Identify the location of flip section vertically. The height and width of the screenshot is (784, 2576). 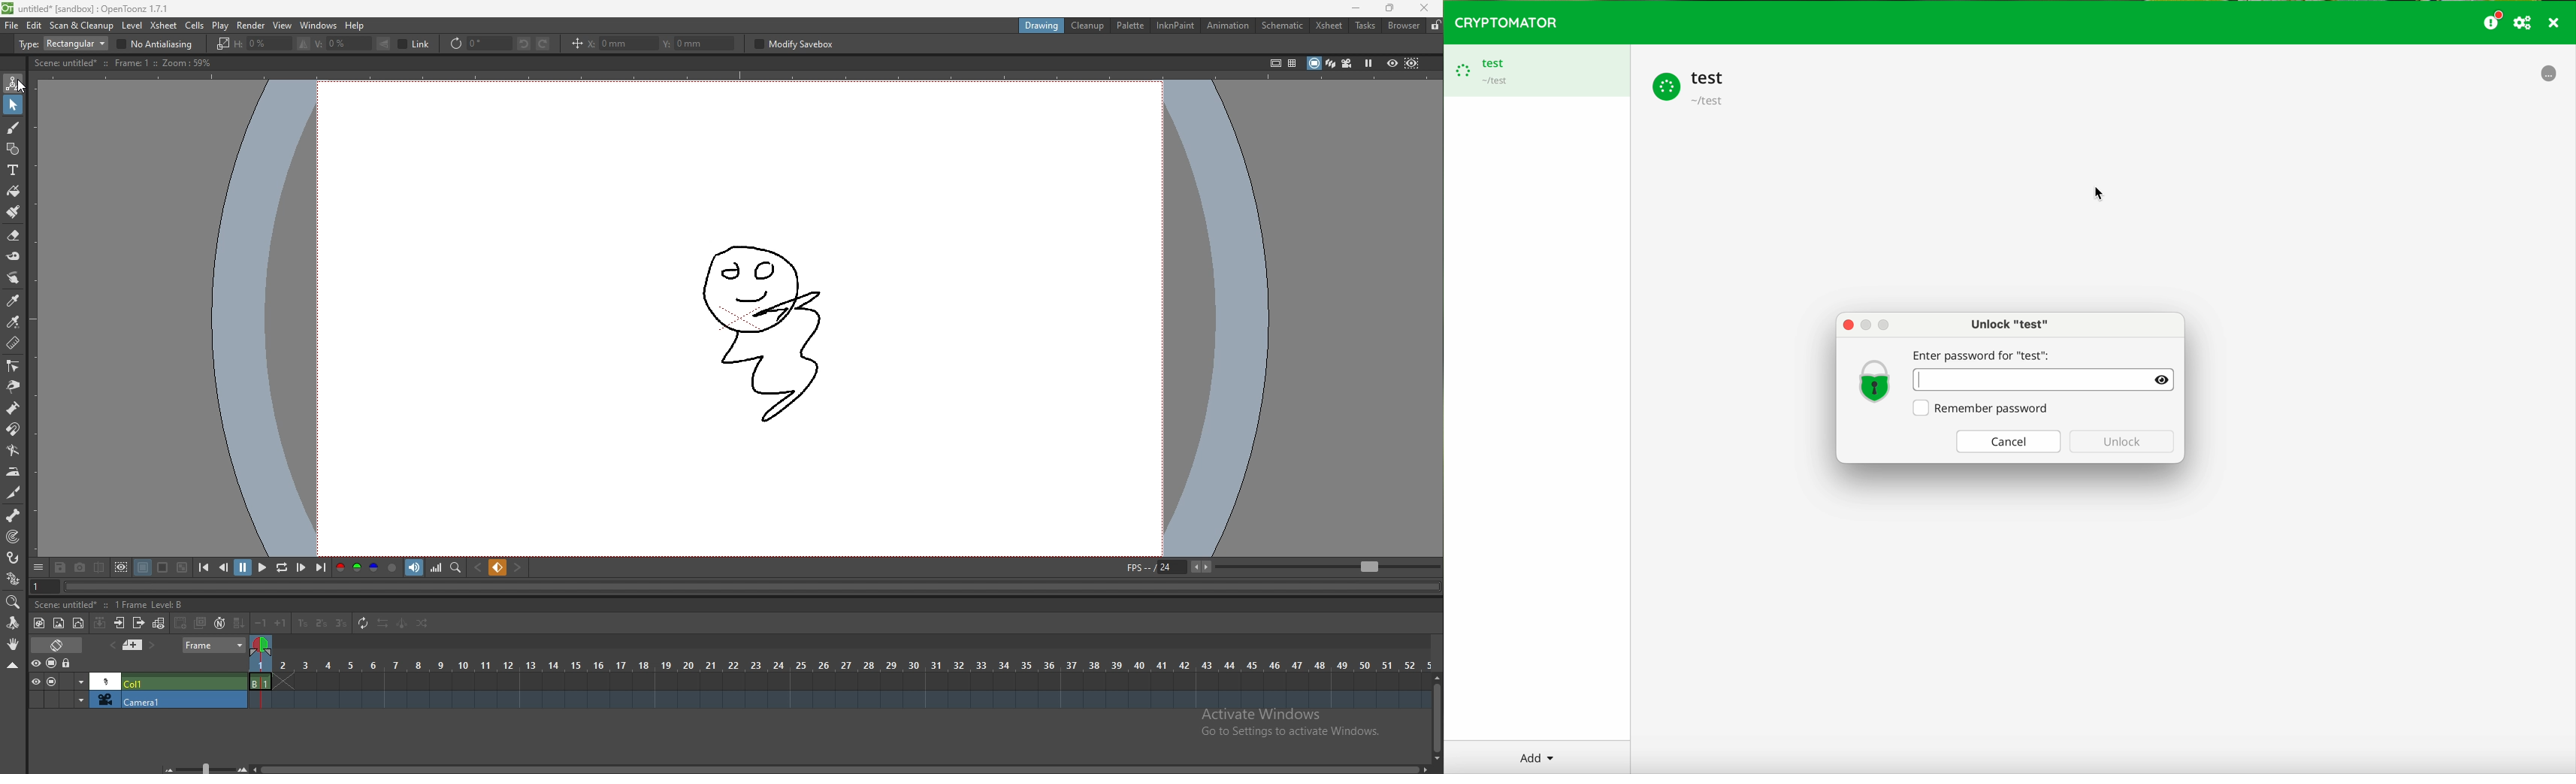
(384, 44).